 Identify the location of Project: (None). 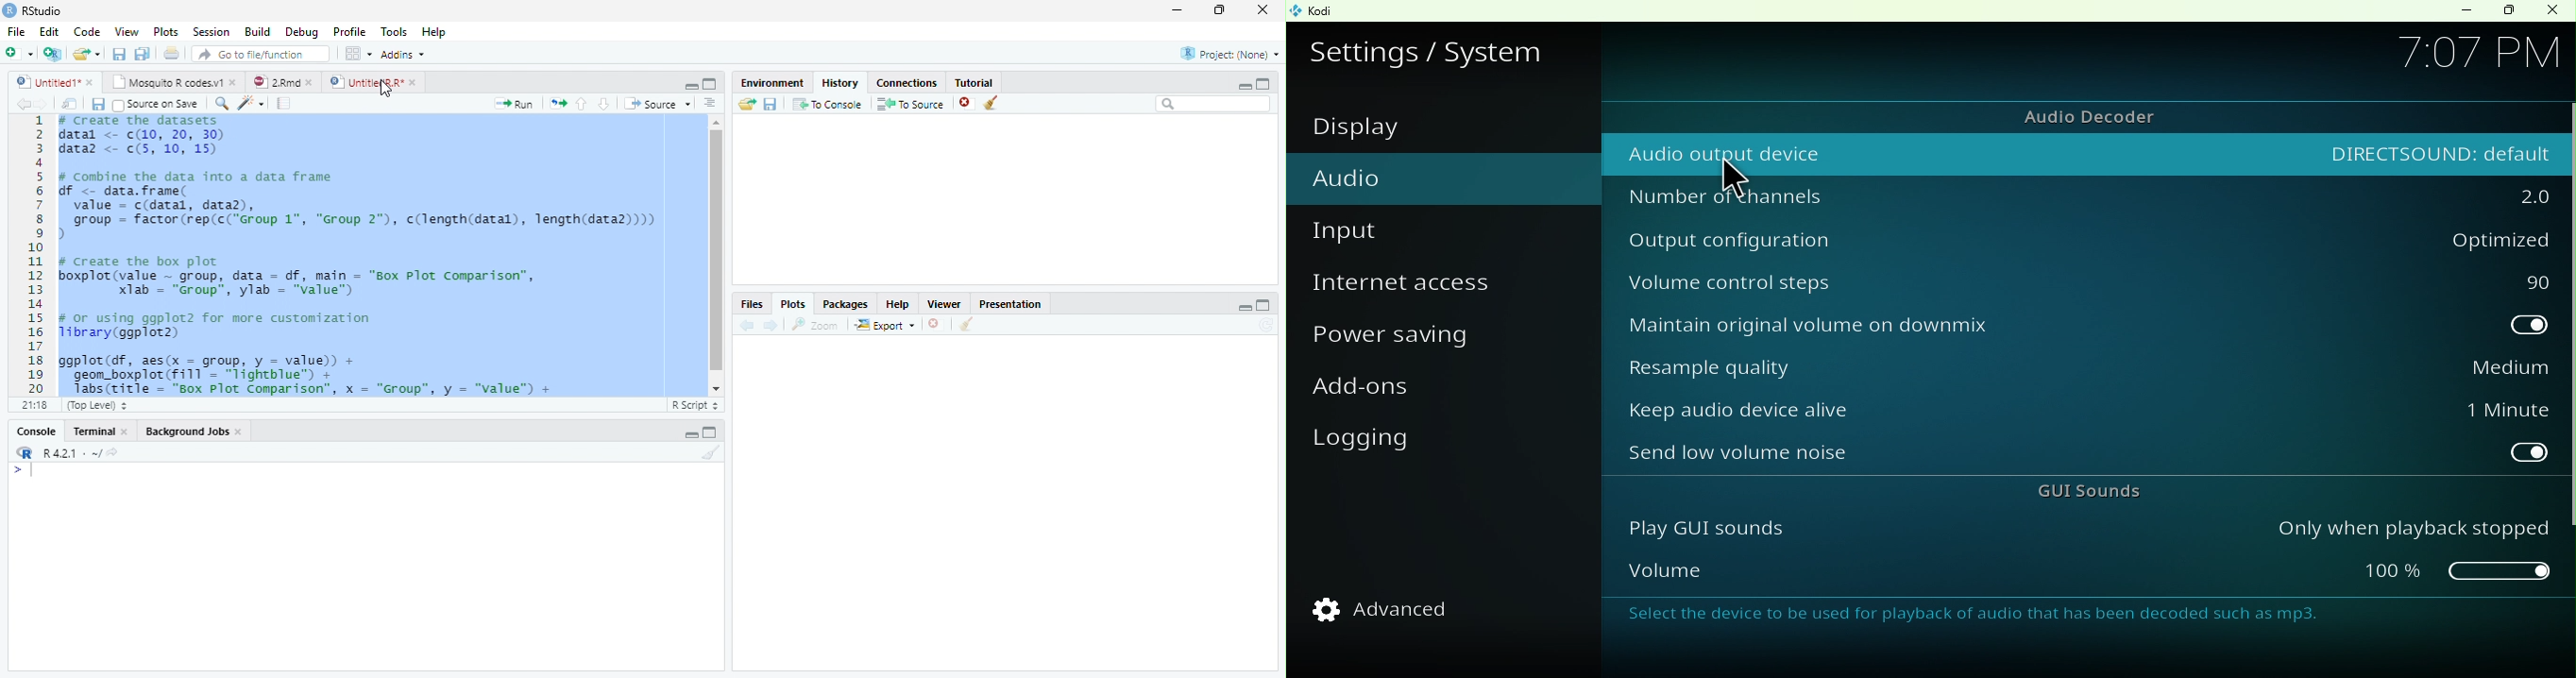
(1231, 54).